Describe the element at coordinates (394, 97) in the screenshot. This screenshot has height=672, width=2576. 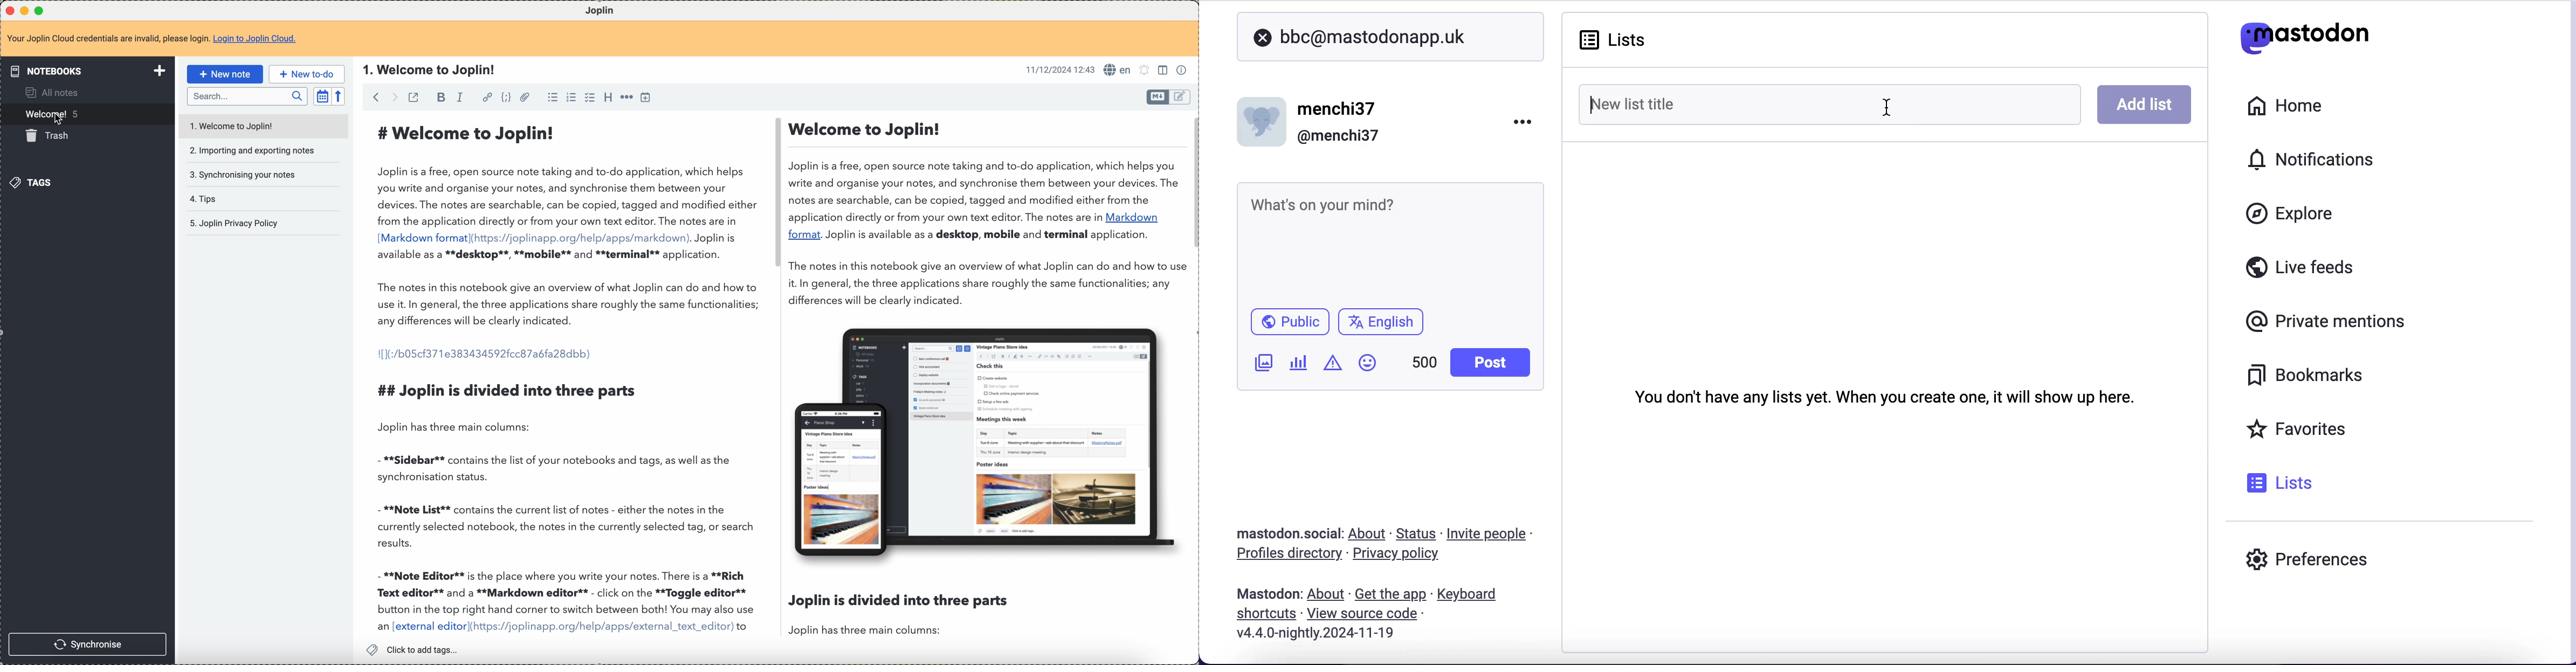
I see `navigate foward` at that location.